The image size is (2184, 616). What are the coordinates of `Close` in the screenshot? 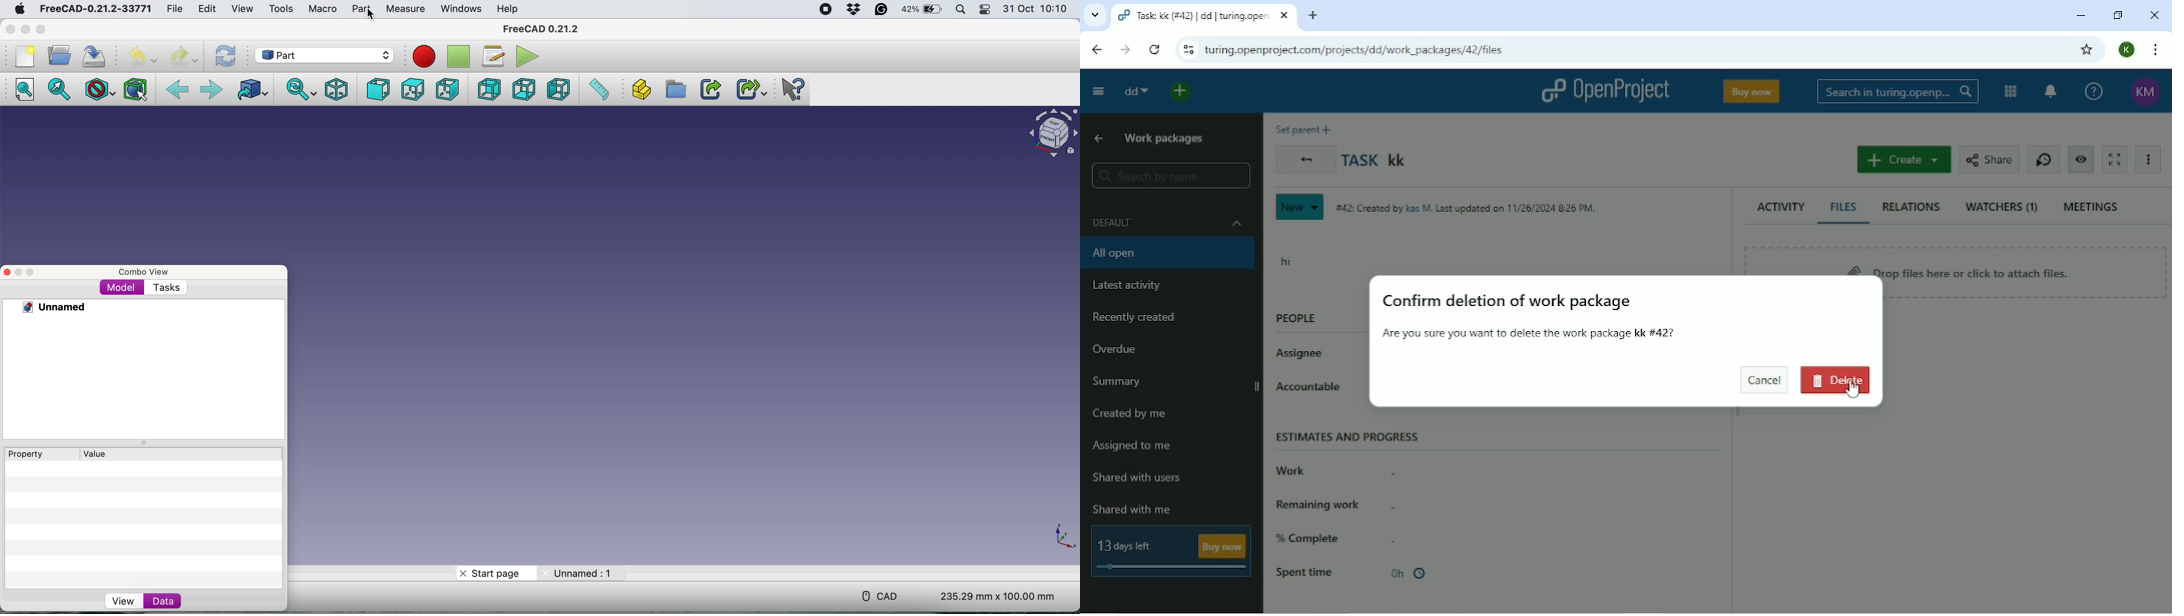 It's located at (7, 271).